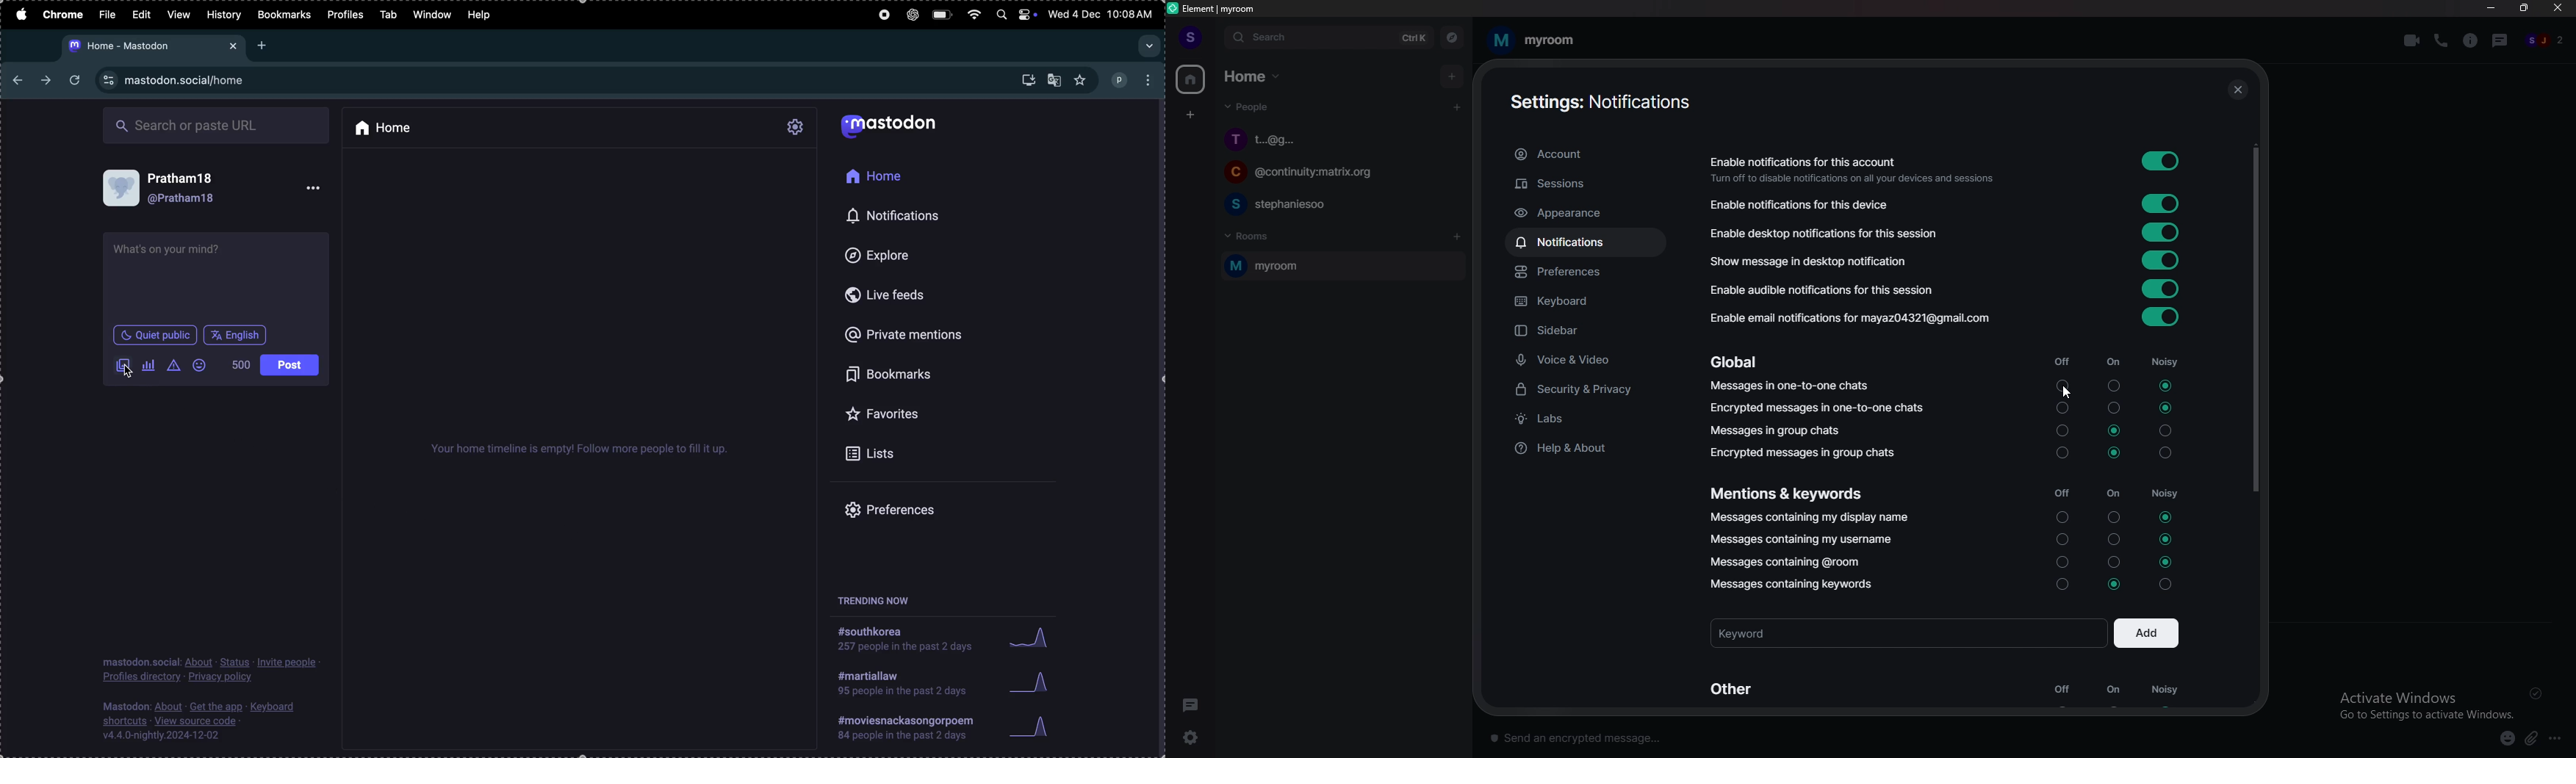 The width and height of the screenshot is (2576, 784). Describe the element at coordinates (1215, 37) in the screenshot. I see `expand` at that location.